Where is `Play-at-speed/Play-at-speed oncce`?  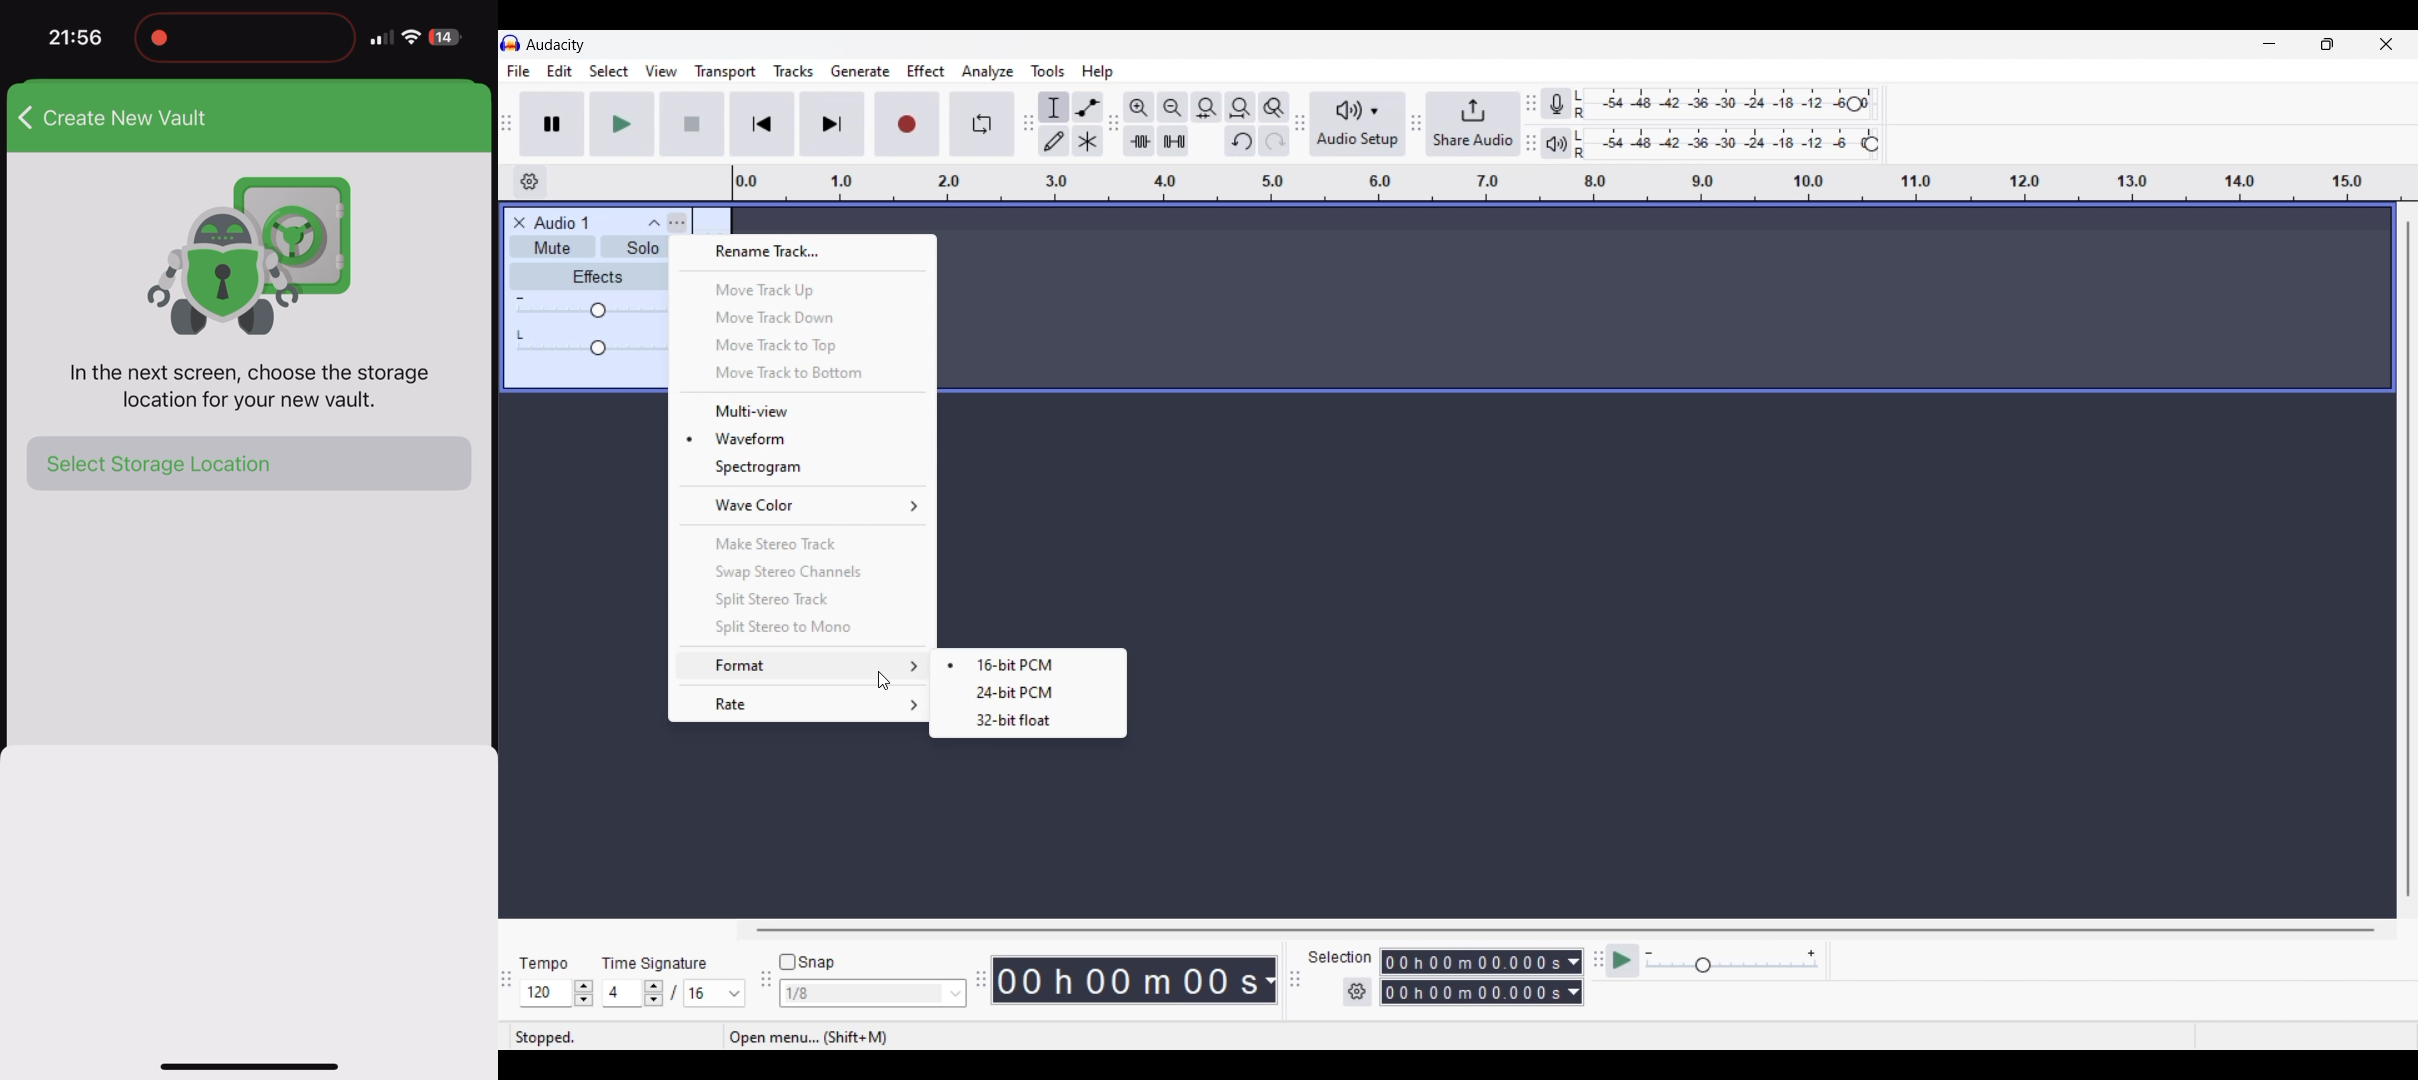
Play-at-speed/Play-at-speed oncce is located at coordinates (1623, 961).